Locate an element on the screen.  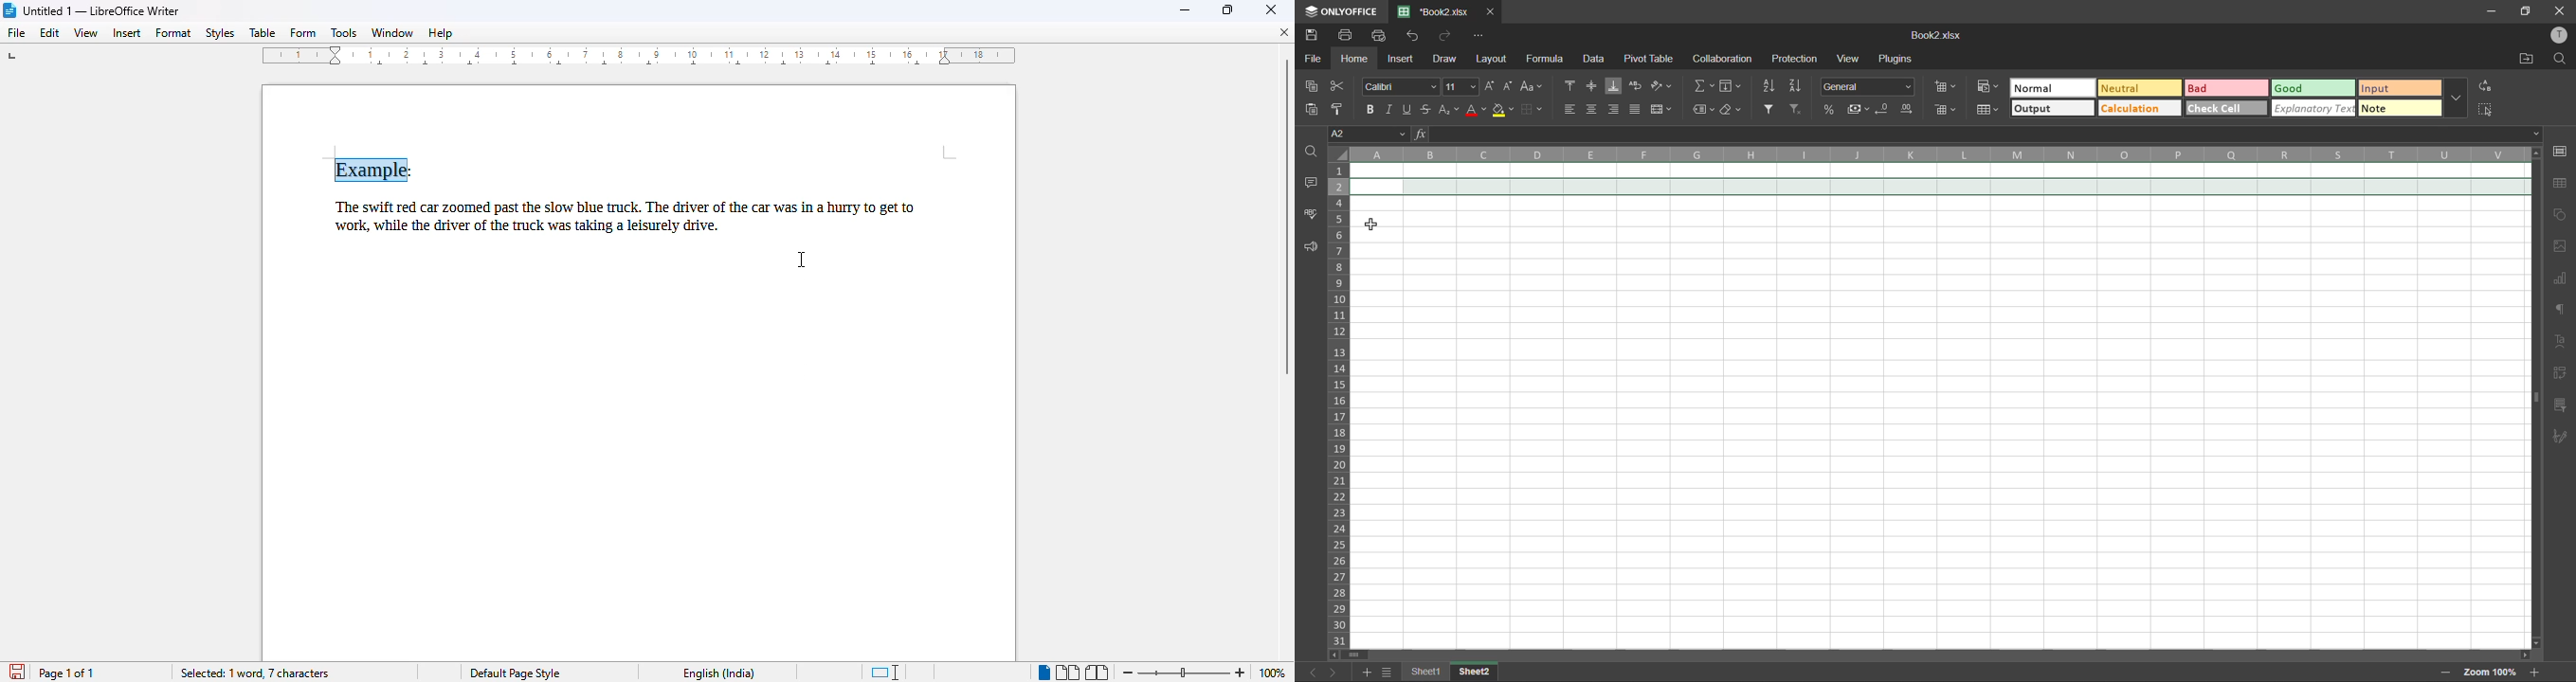
note is located at coordinates (2399, 107).